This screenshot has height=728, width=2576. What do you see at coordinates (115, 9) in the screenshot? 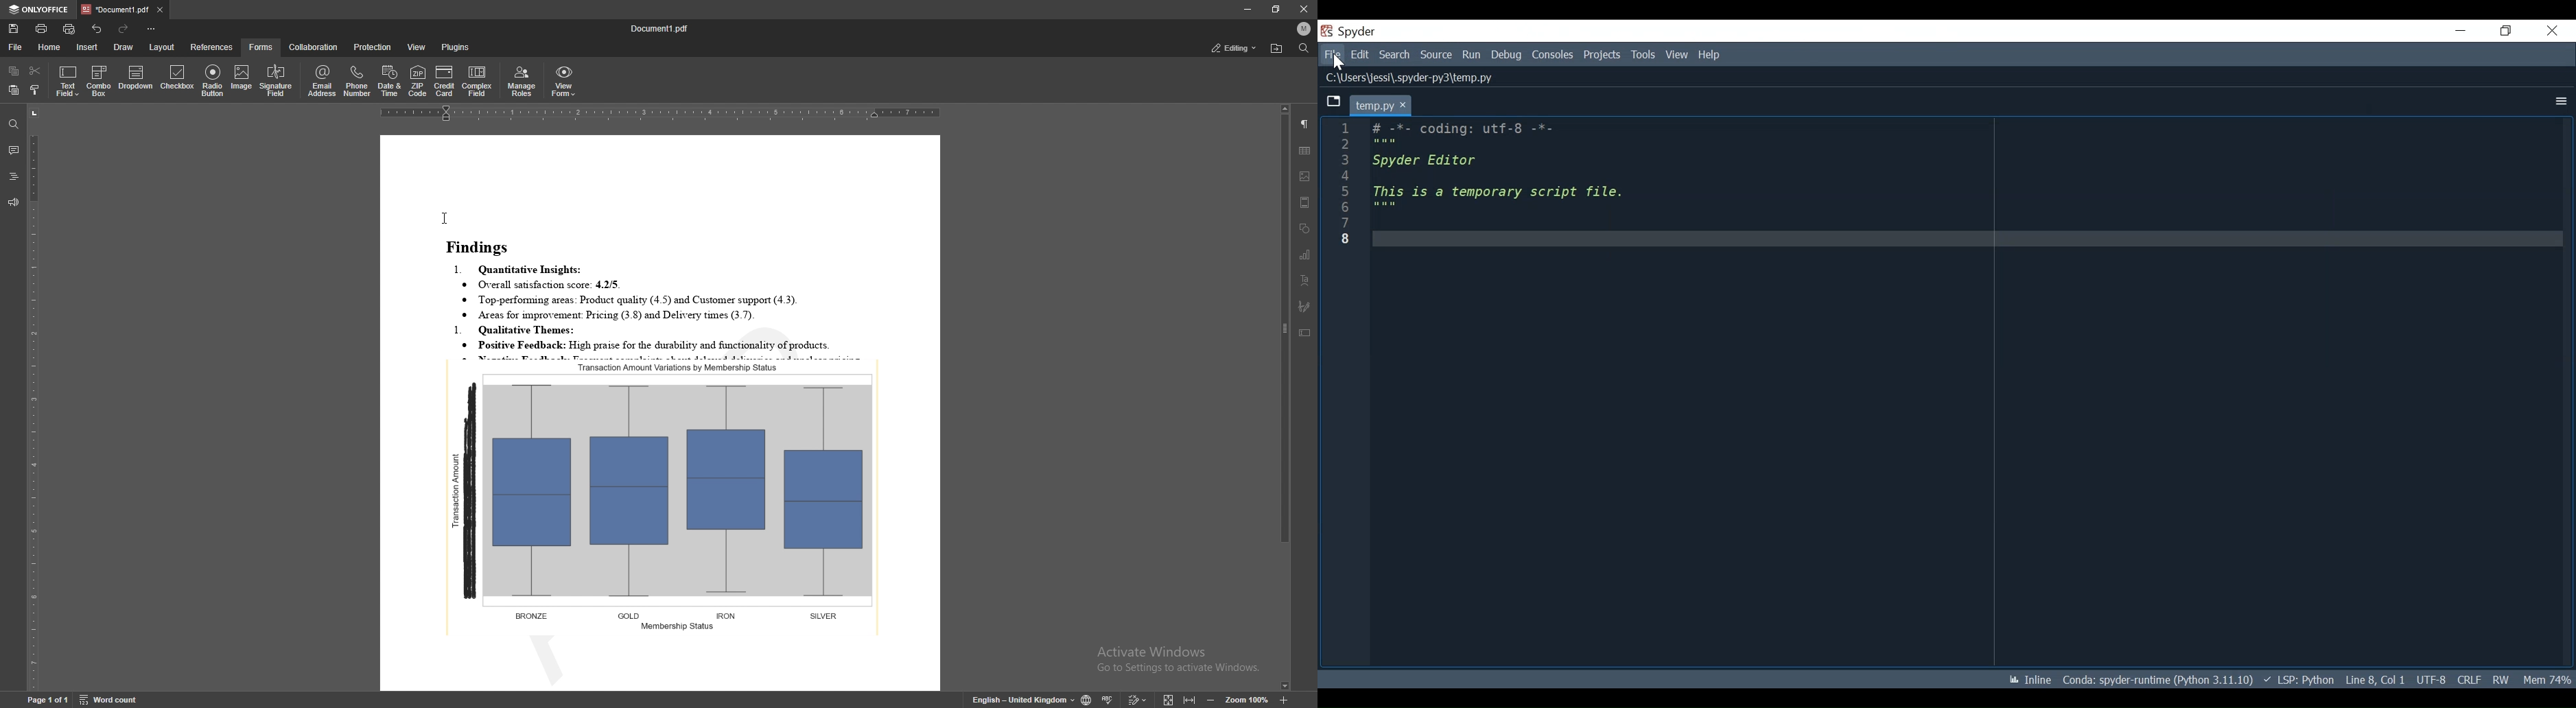
I see `tab` at bounding box center [115, 9].